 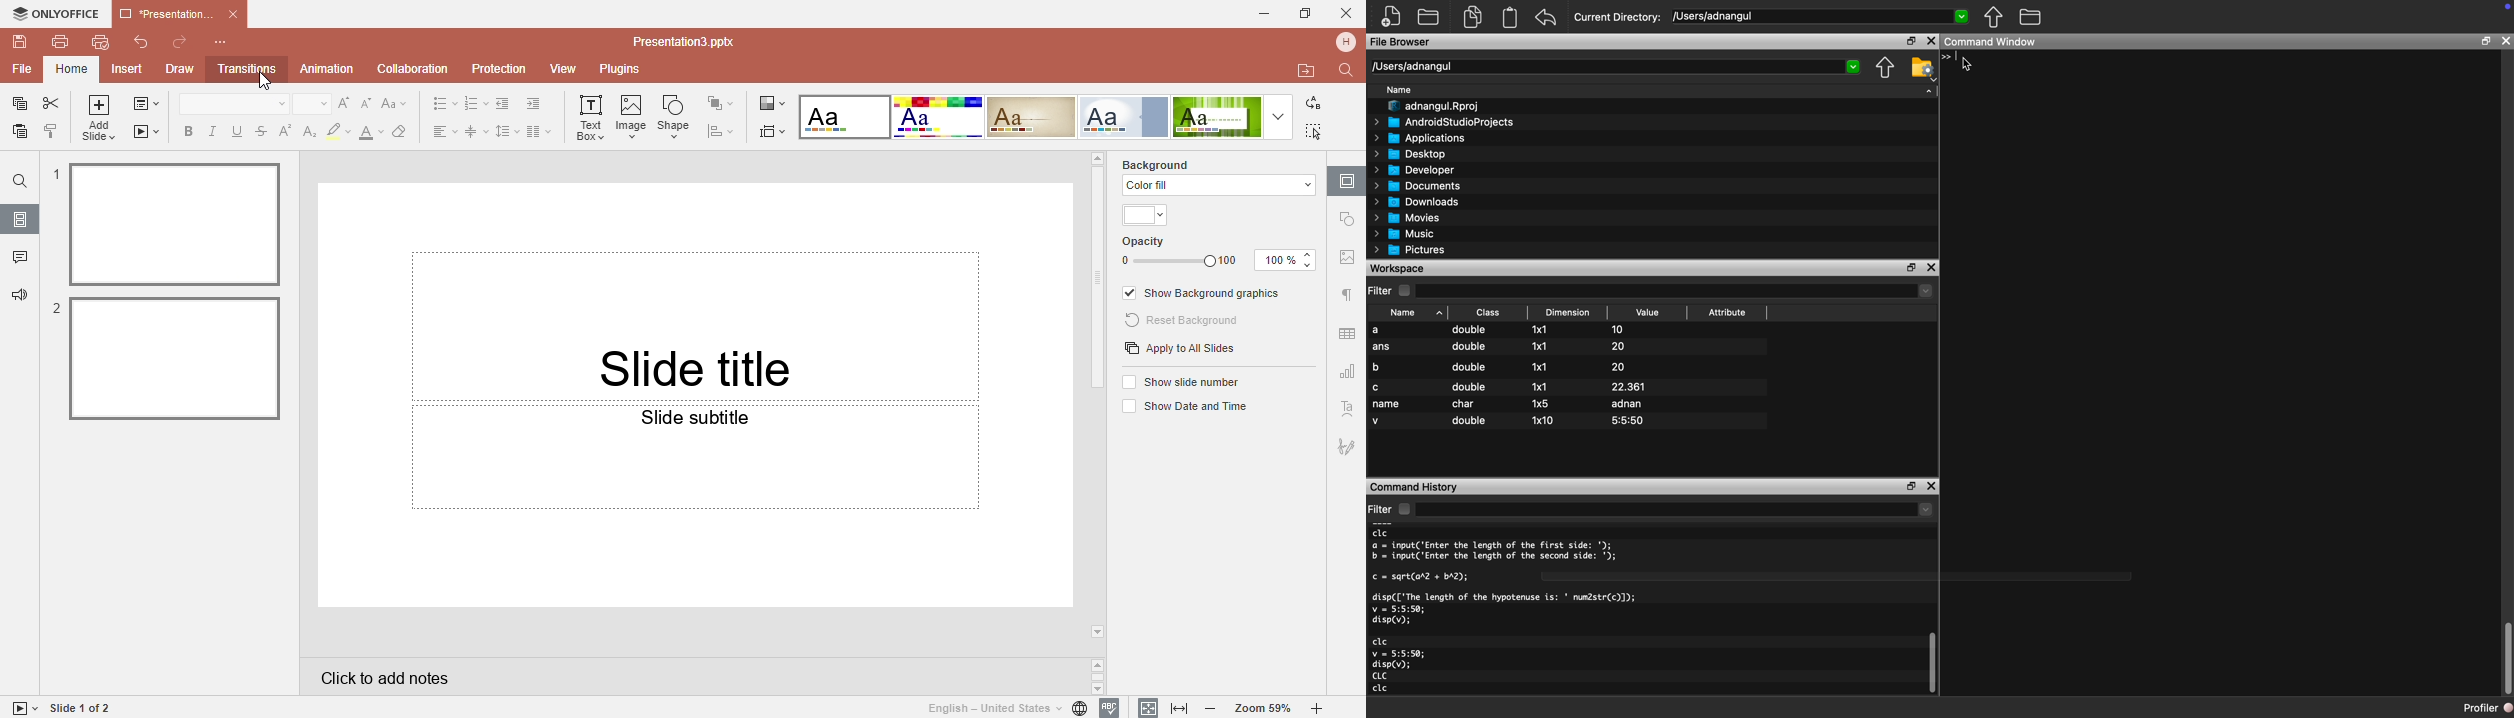 I want to click on Slide subtittle, so click(x=695, y=505).